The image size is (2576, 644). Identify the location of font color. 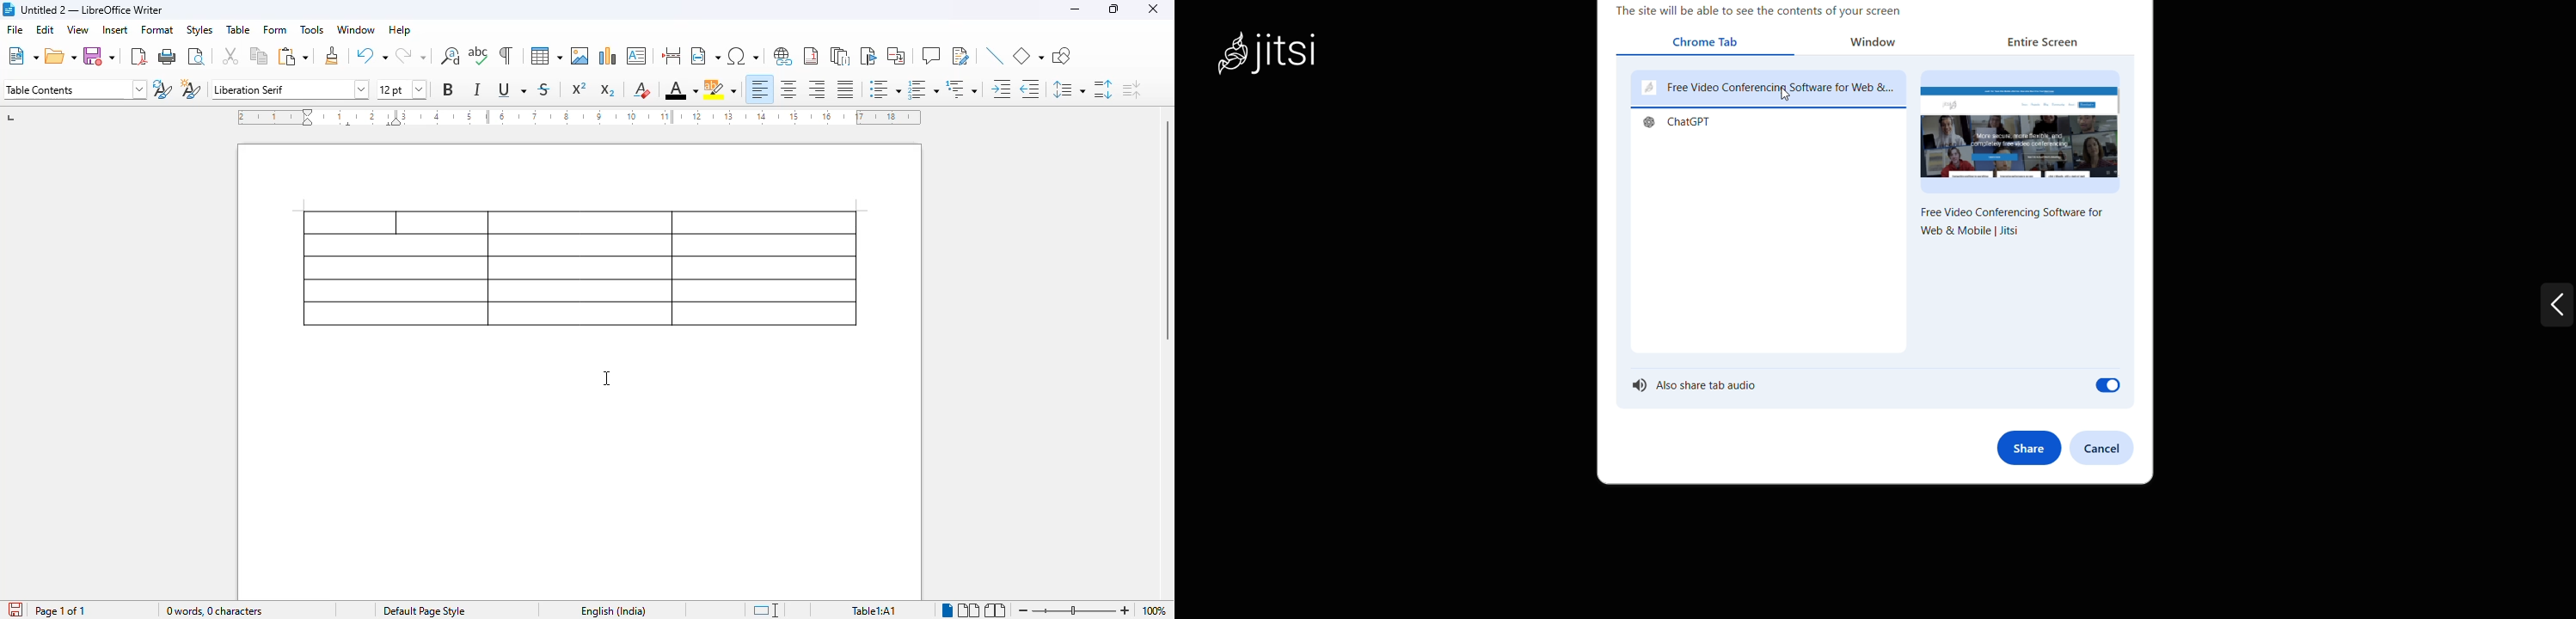
(681, 89).